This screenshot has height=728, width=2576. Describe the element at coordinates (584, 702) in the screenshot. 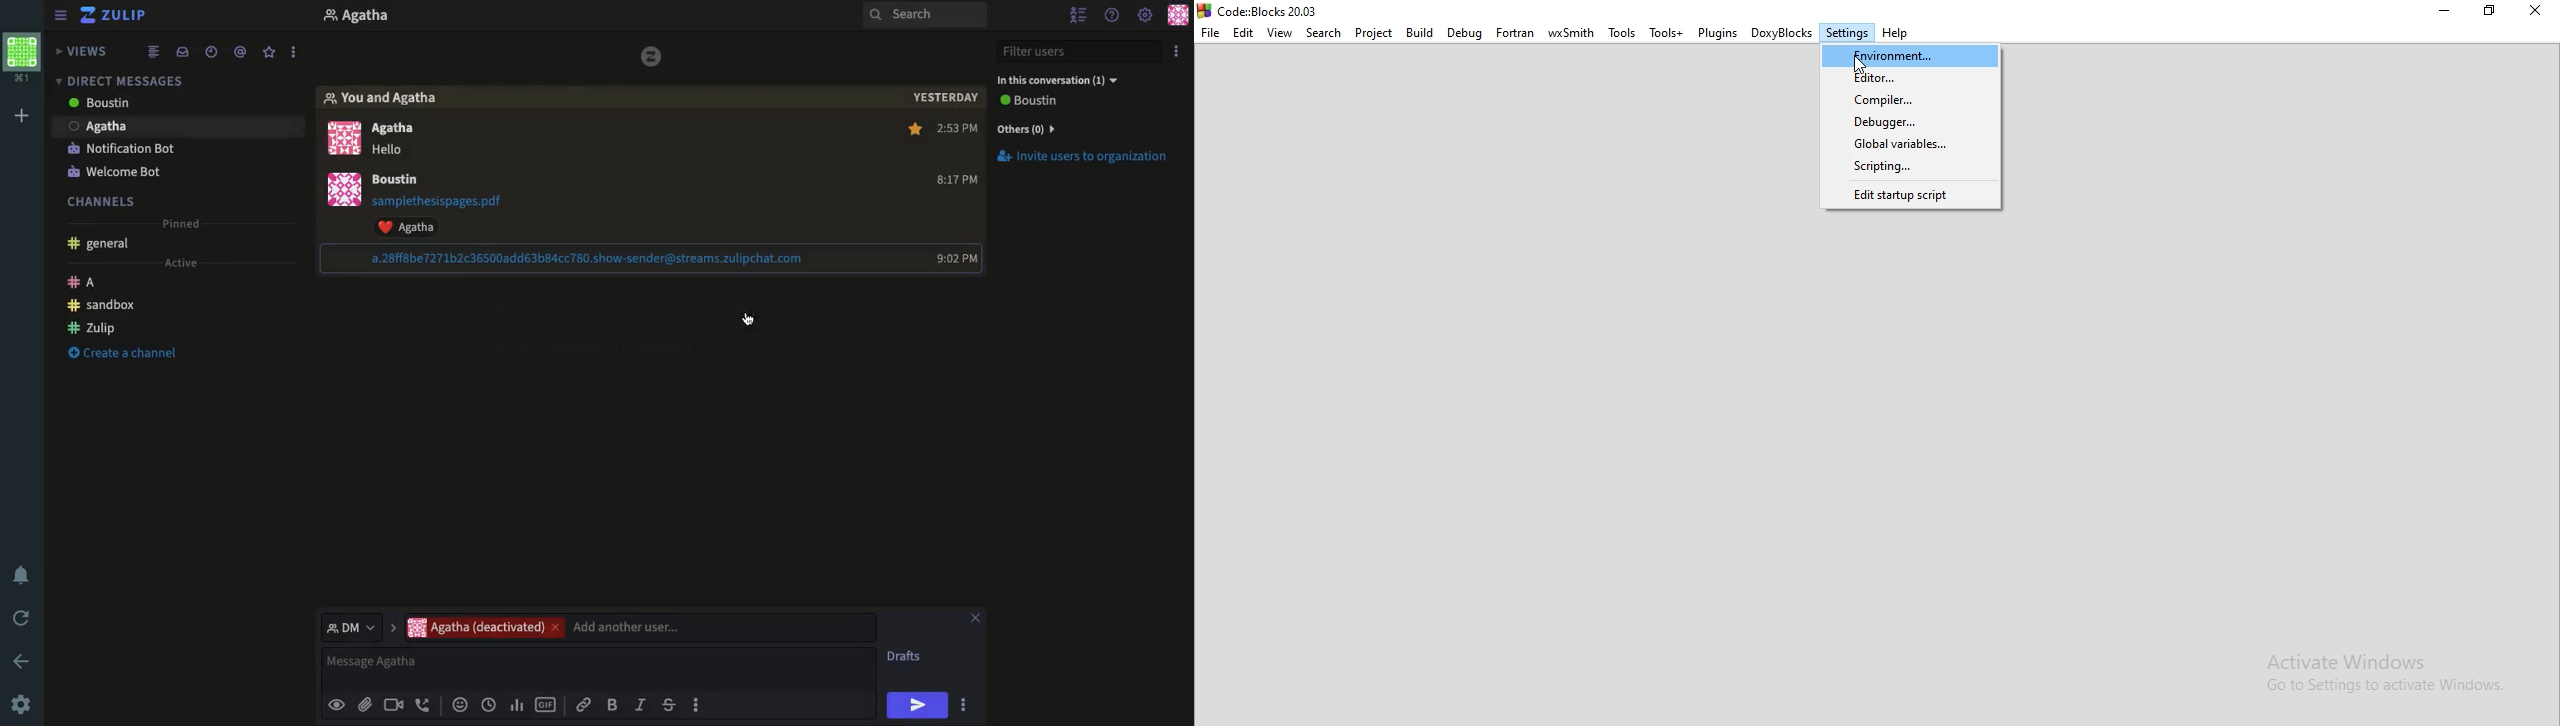

I see `Link` at that location.